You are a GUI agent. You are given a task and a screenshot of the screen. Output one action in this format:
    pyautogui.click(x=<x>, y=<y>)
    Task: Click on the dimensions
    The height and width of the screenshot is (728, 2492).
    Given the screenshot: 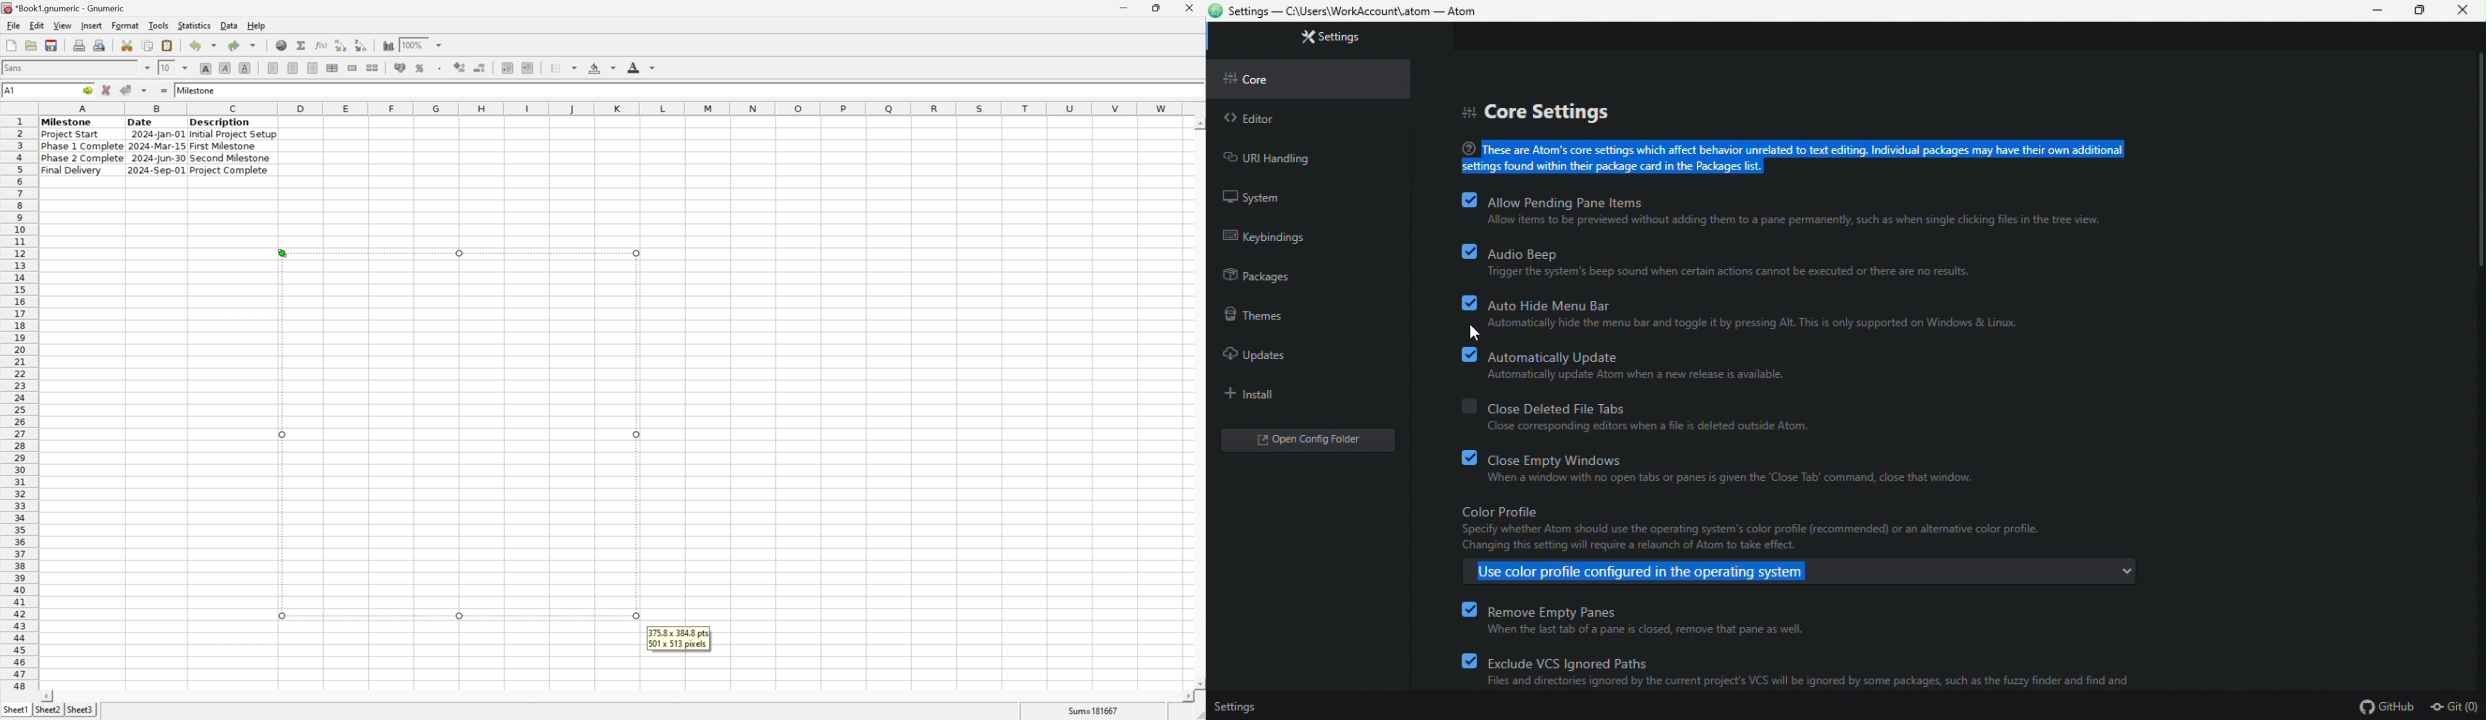 What is the action you would take?
    pyautogui.click(x=679, y=638)
    